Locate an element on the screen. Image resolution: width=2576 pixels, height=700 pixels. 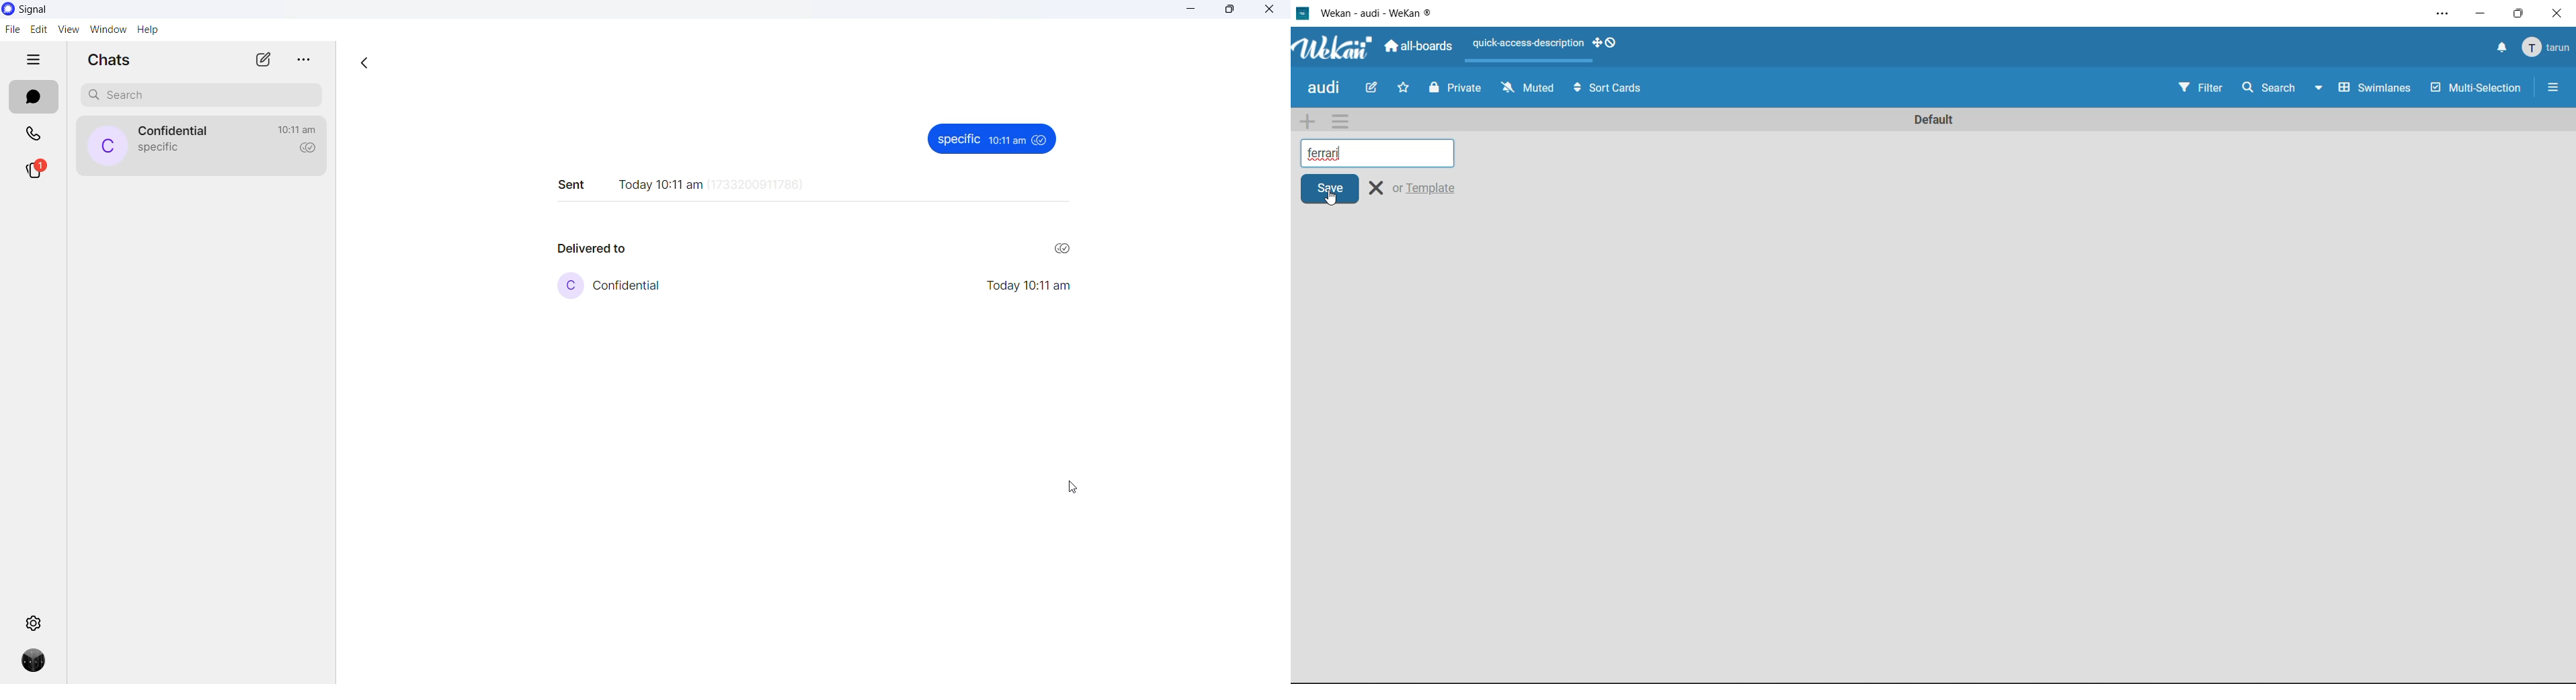
ferrari is located at coordinates (1382, 154).